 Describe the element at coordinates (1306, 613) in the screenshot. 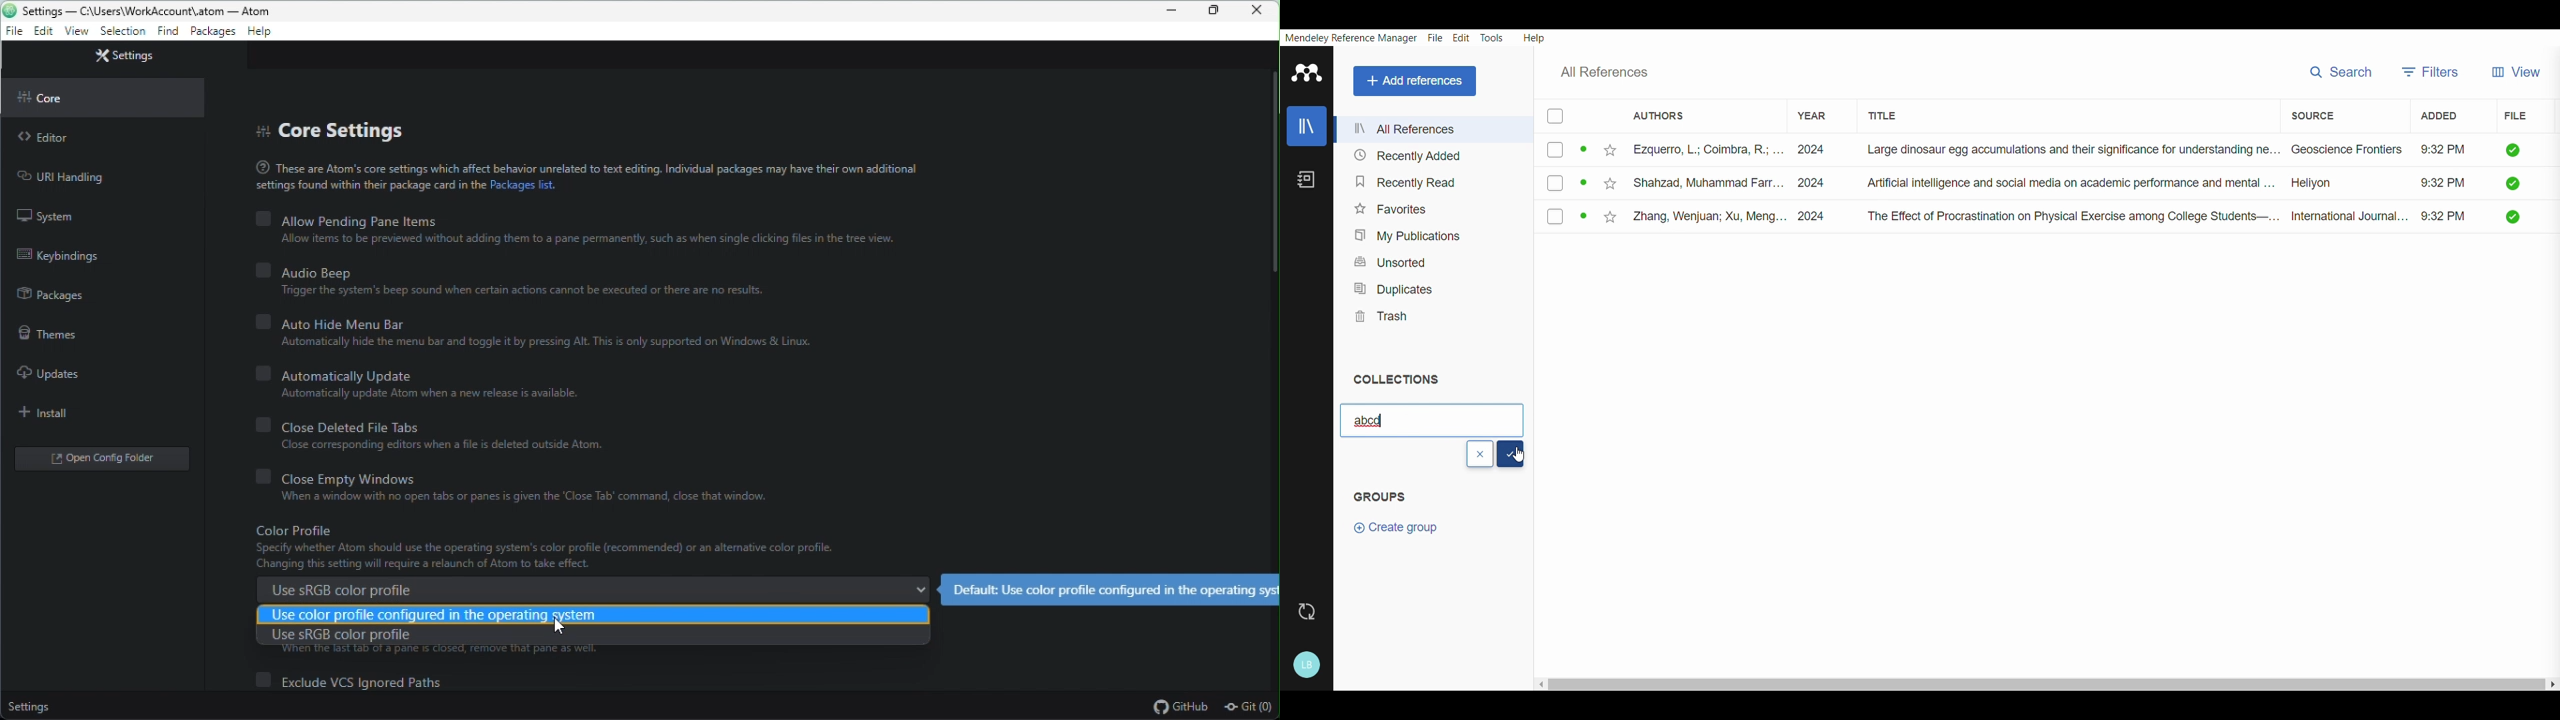

I see `Sync` at that location.